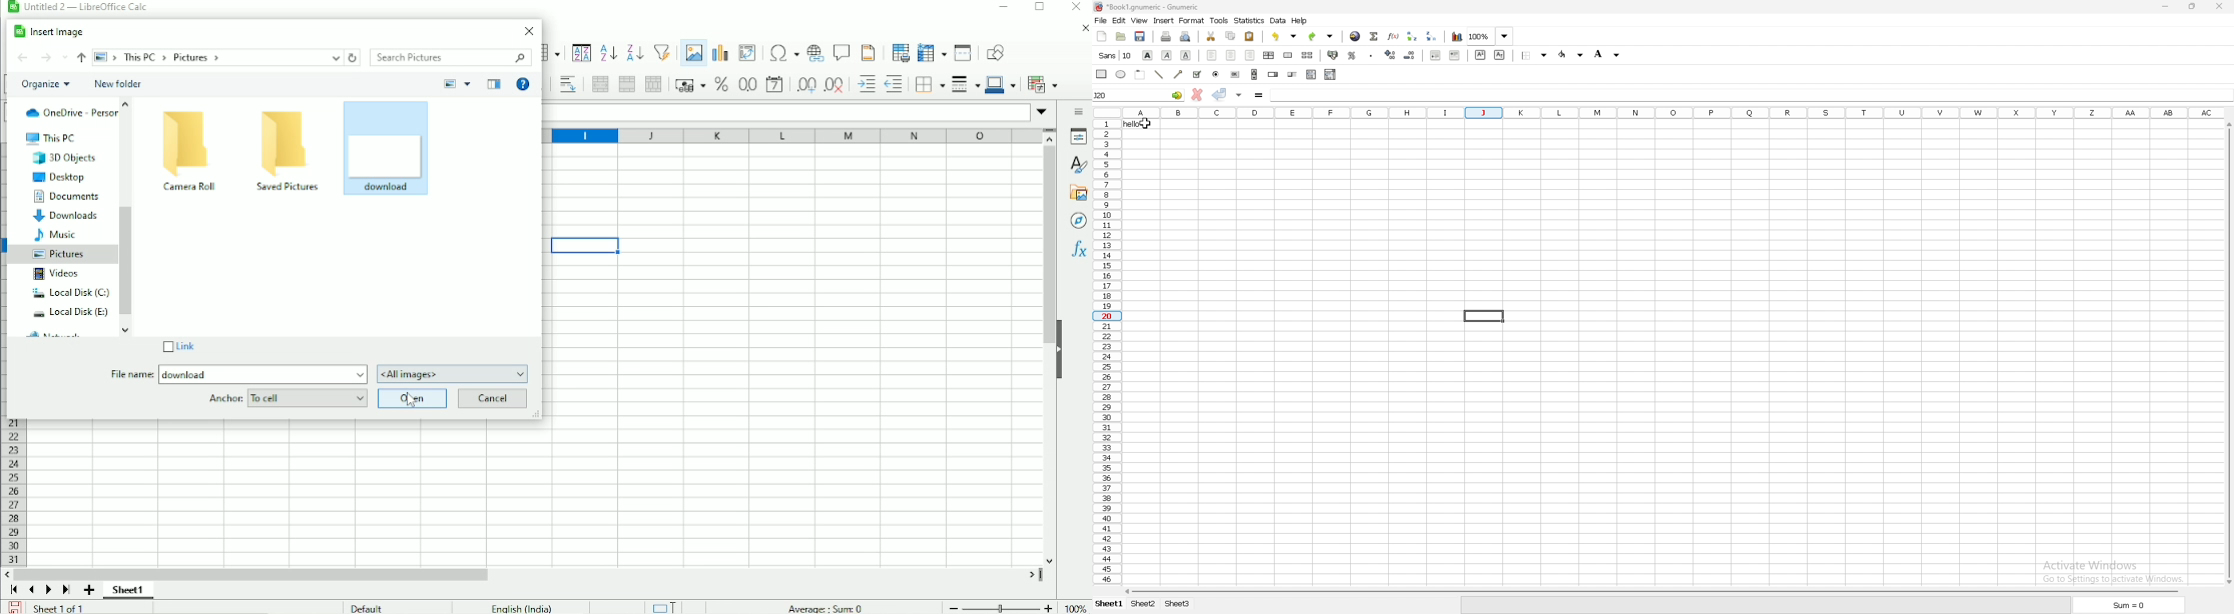 This screenshot has width=2240, height=616. What do you see at coordinates (1066, 349) in the screenshot?
I see `Hide` at bounding box center [1066, 349].